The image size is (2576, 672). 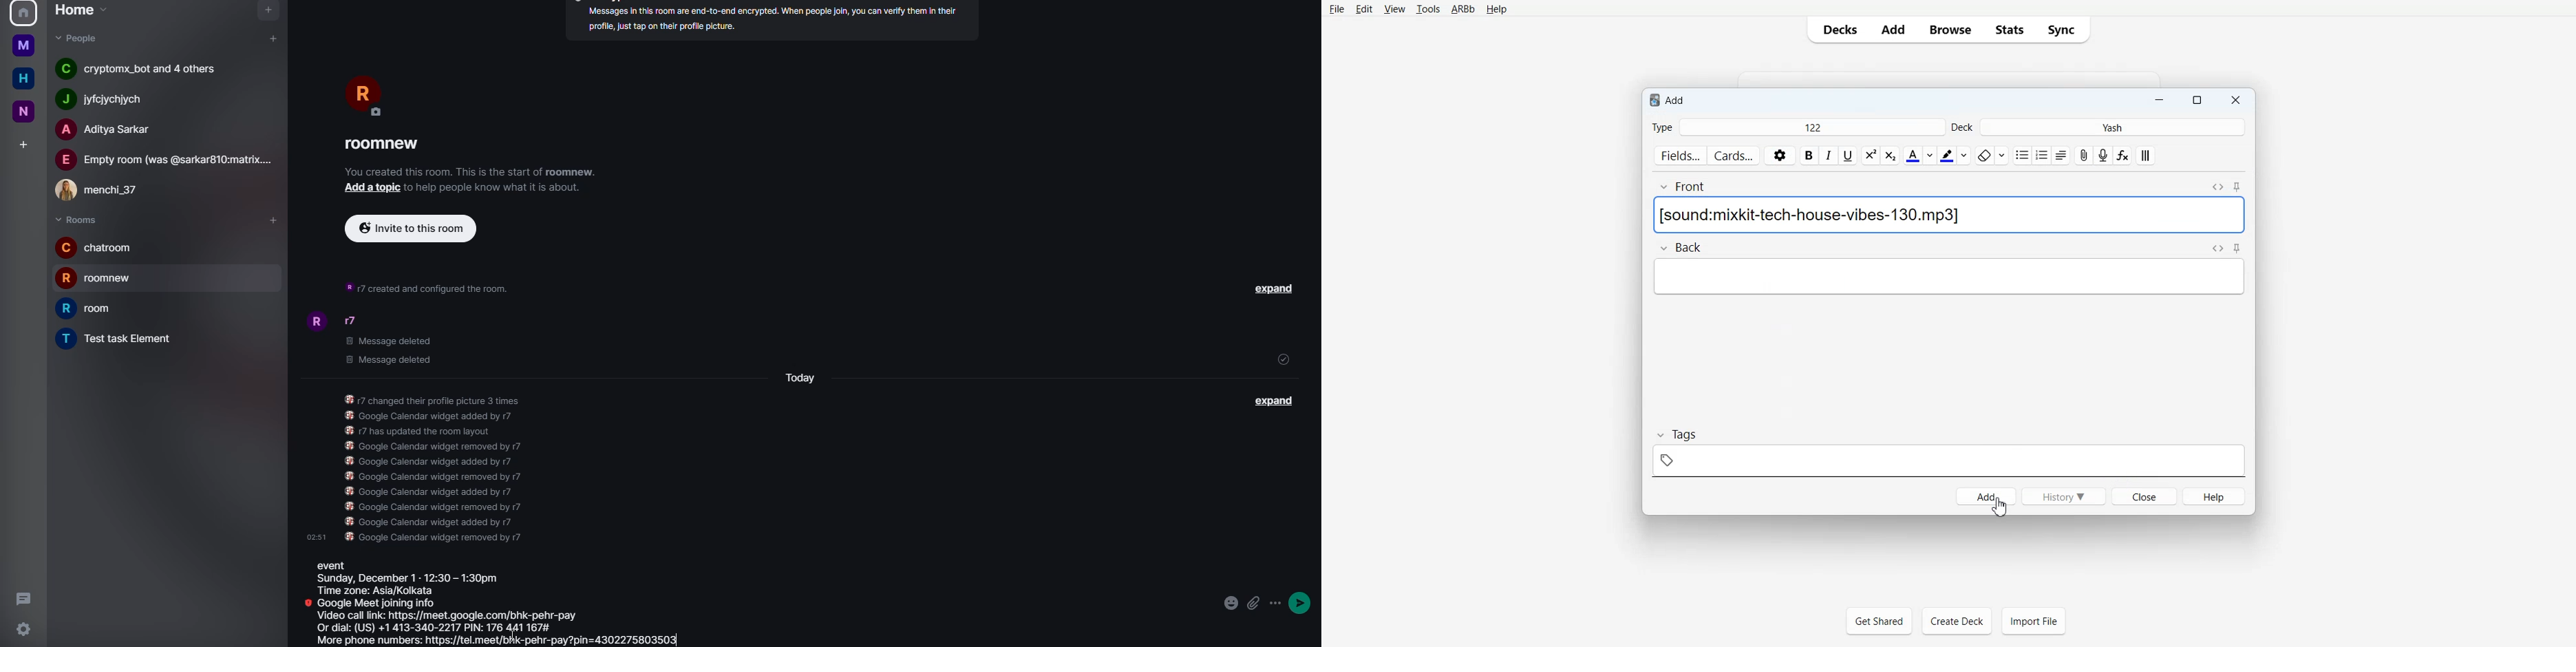 I want to click on italicize, so click(x=1828, y=157).